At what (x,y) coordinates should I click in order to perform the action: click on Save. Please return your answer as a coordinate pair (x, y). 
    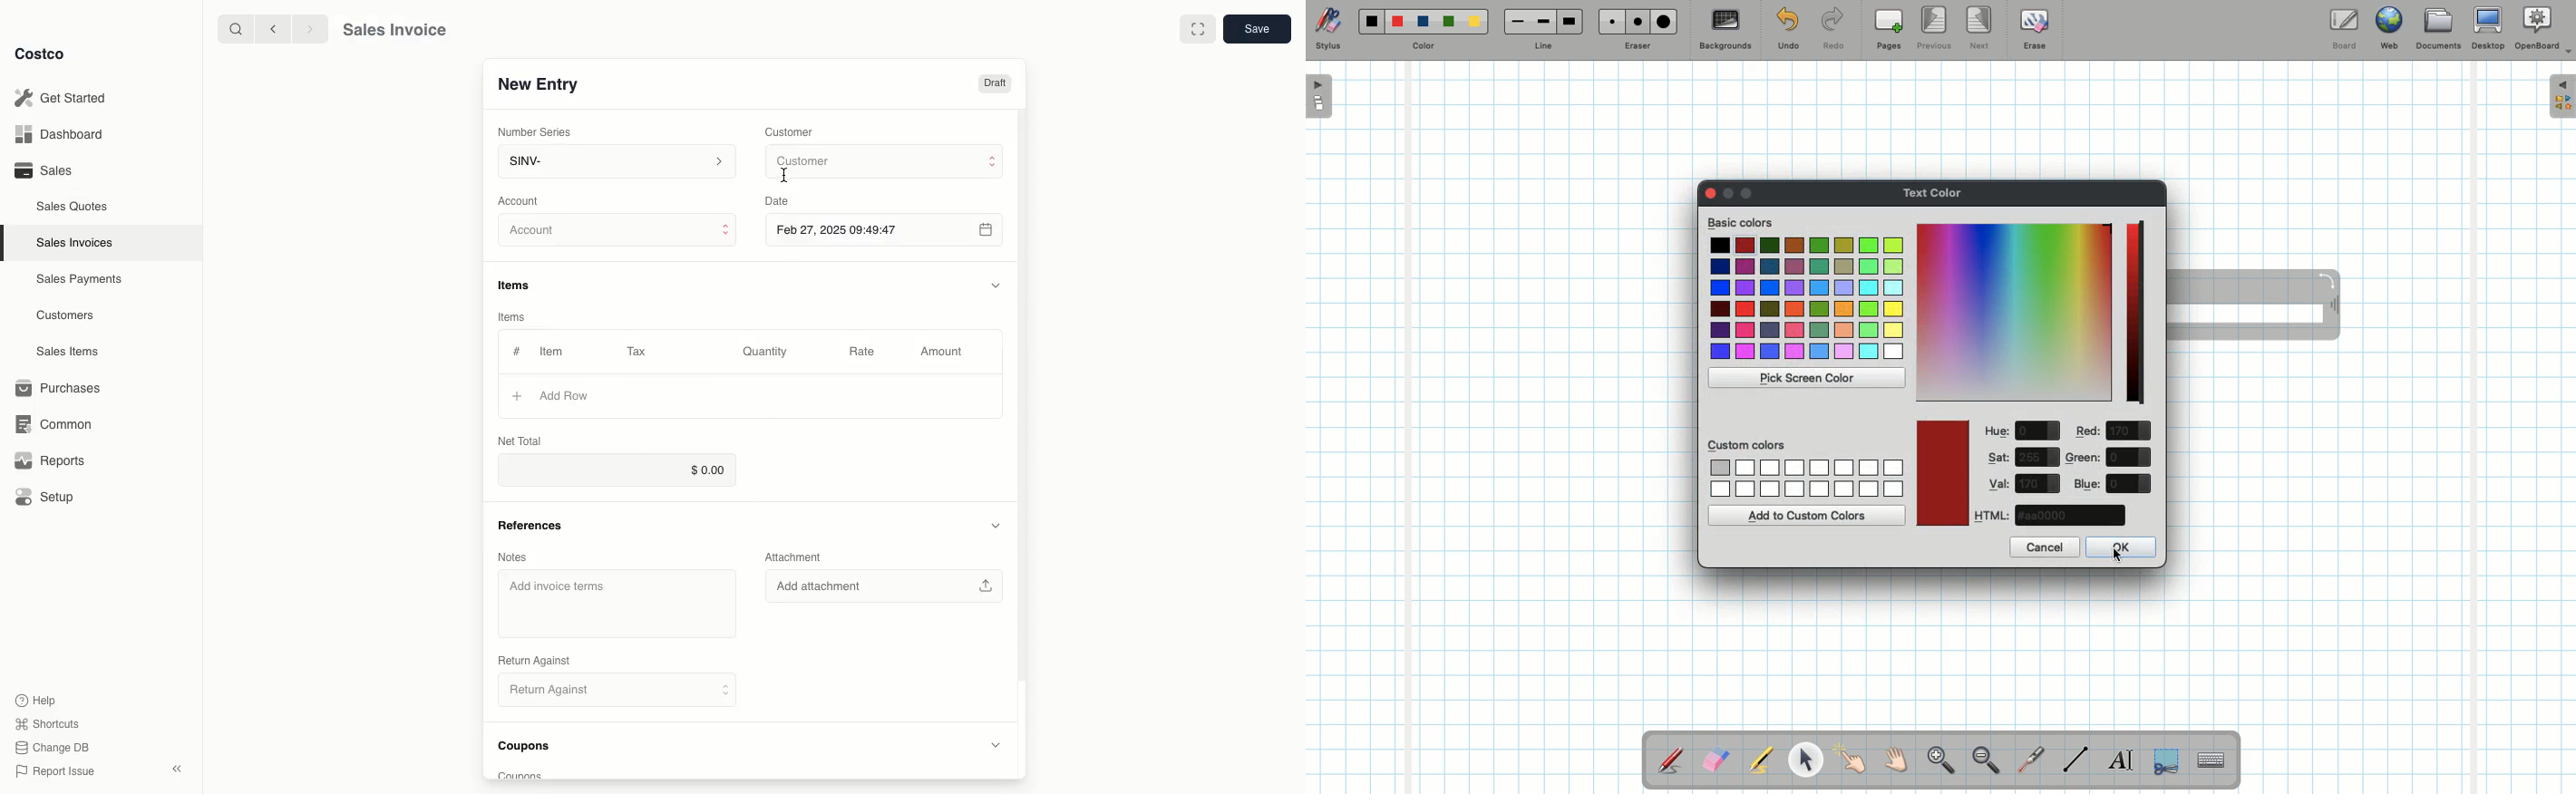
    Looking at the image, I should click on (1256, 30).